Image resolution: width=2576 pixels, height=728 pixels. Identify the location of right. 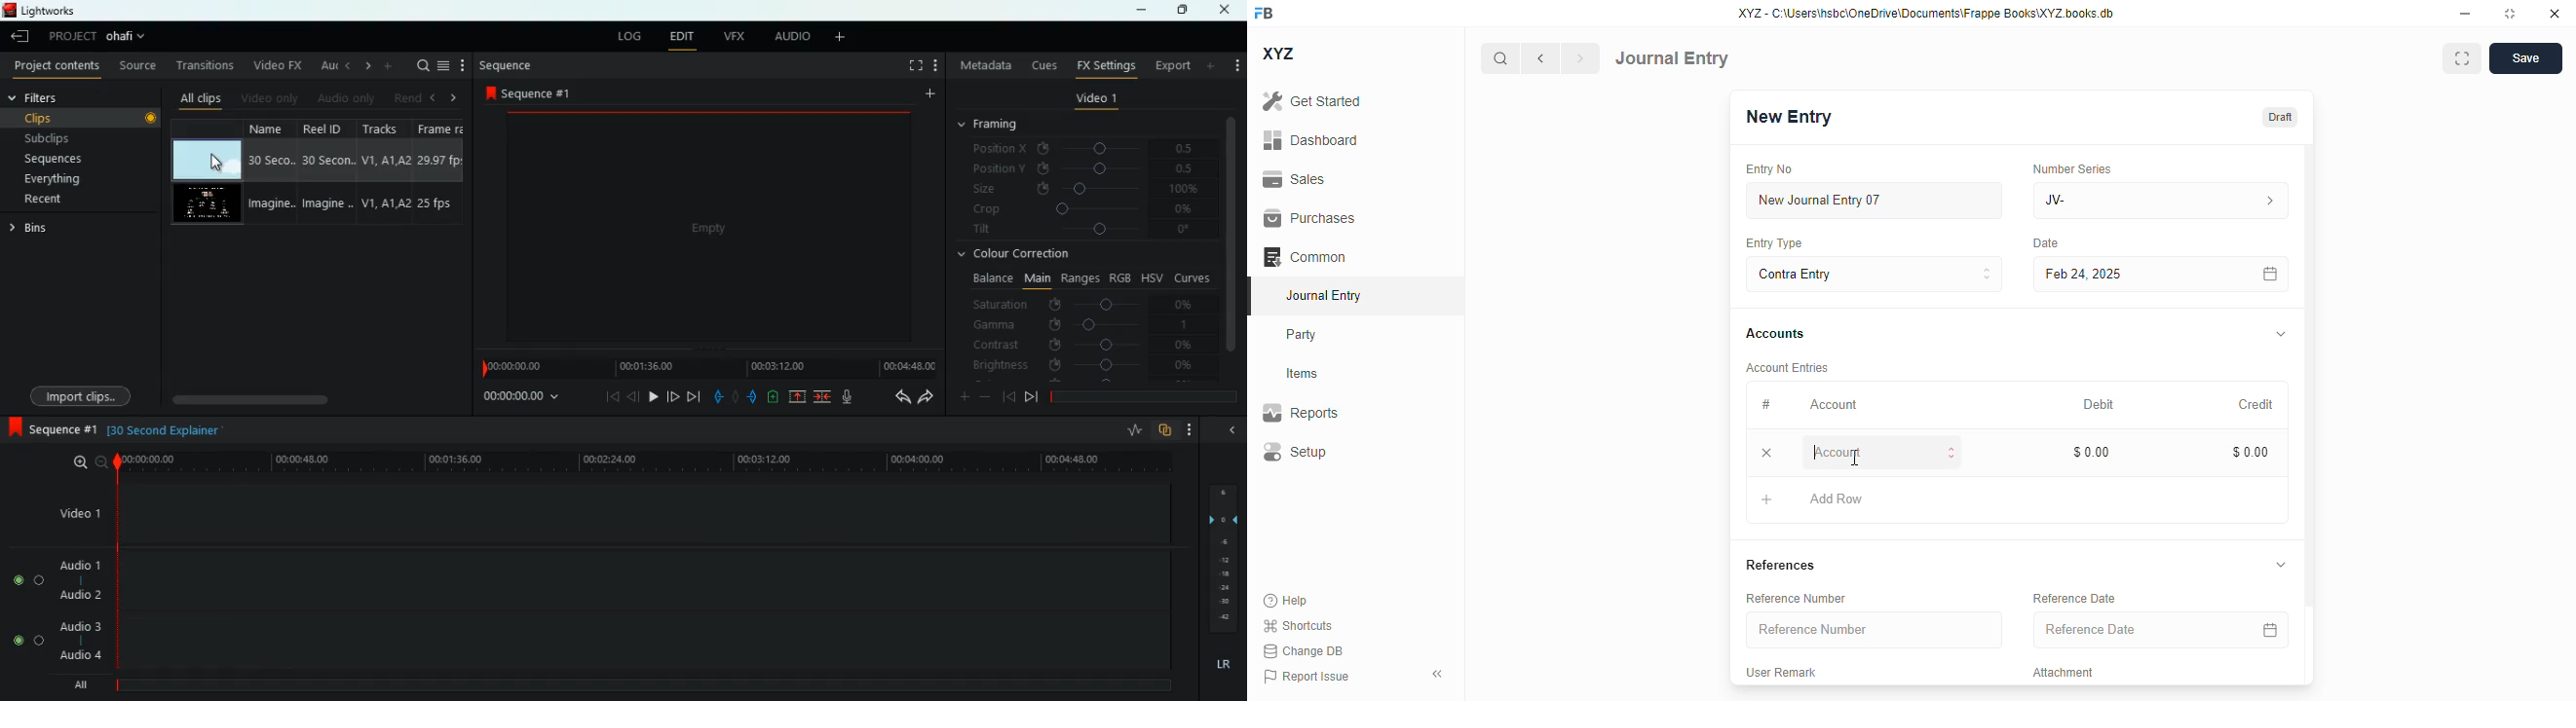
(448, 98).